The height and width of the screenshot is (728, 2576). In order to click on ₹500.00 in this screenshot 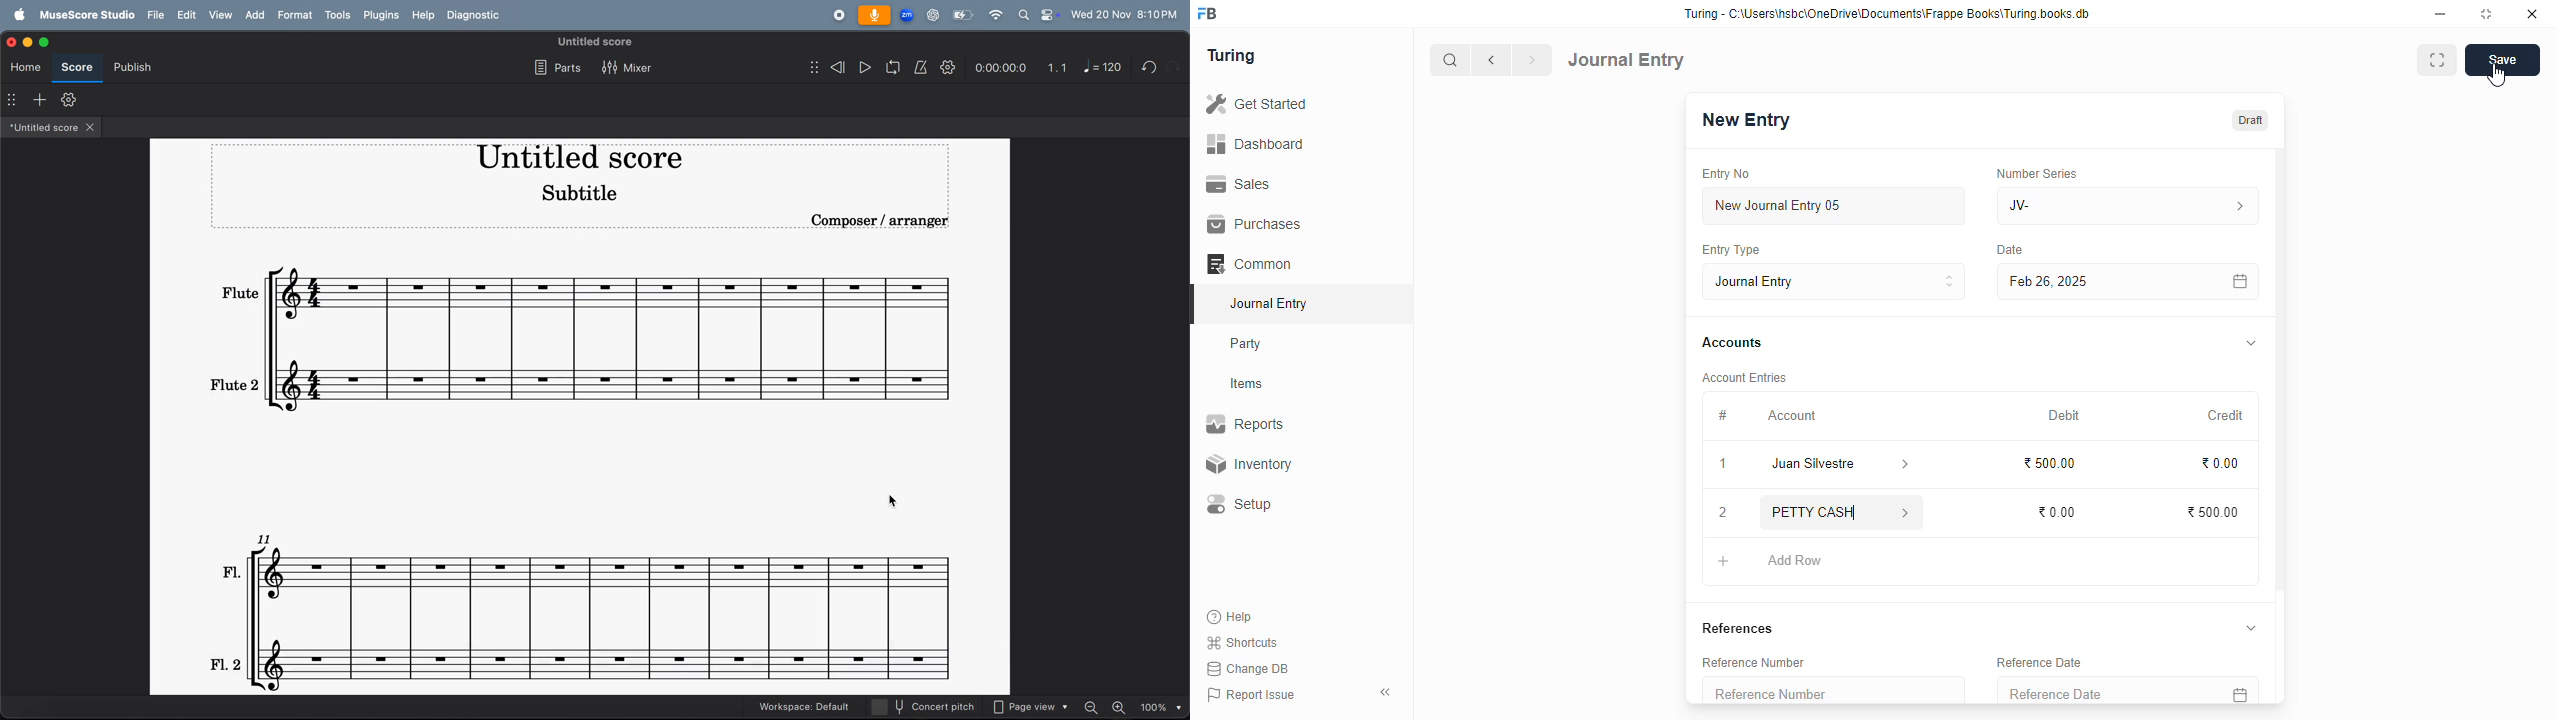, I will do `click(2214, 511)`.